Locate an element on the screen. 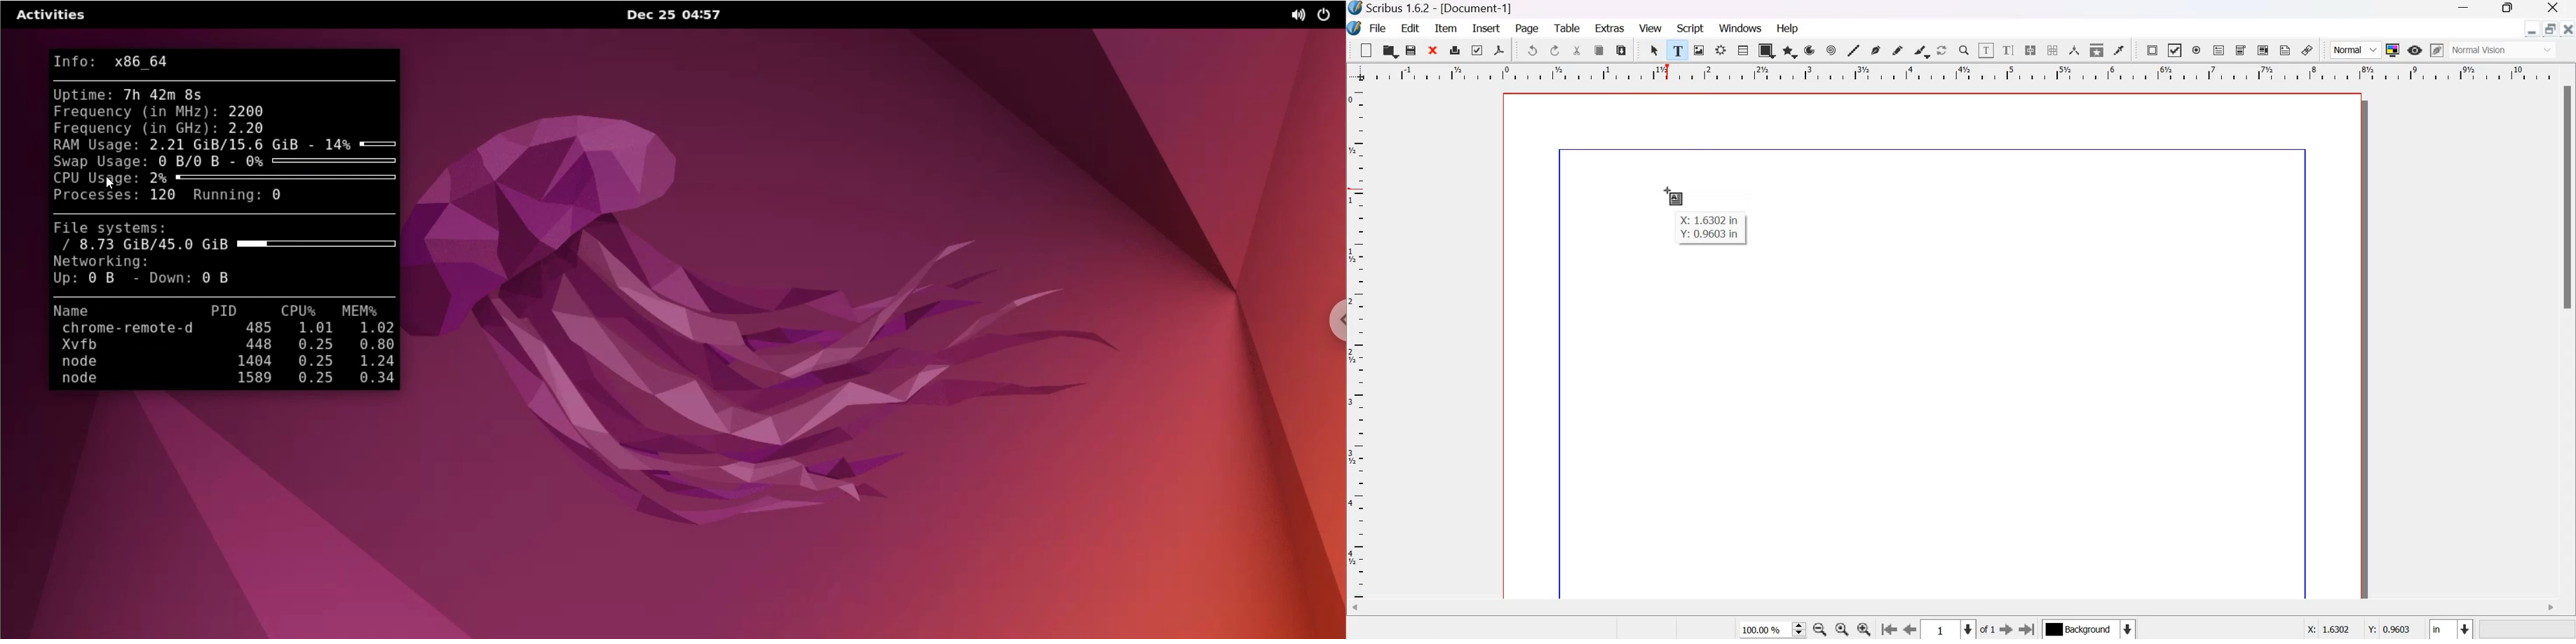 The width and height of the screenshot is (2576, 644). page is located at coordinates (1528, 29).